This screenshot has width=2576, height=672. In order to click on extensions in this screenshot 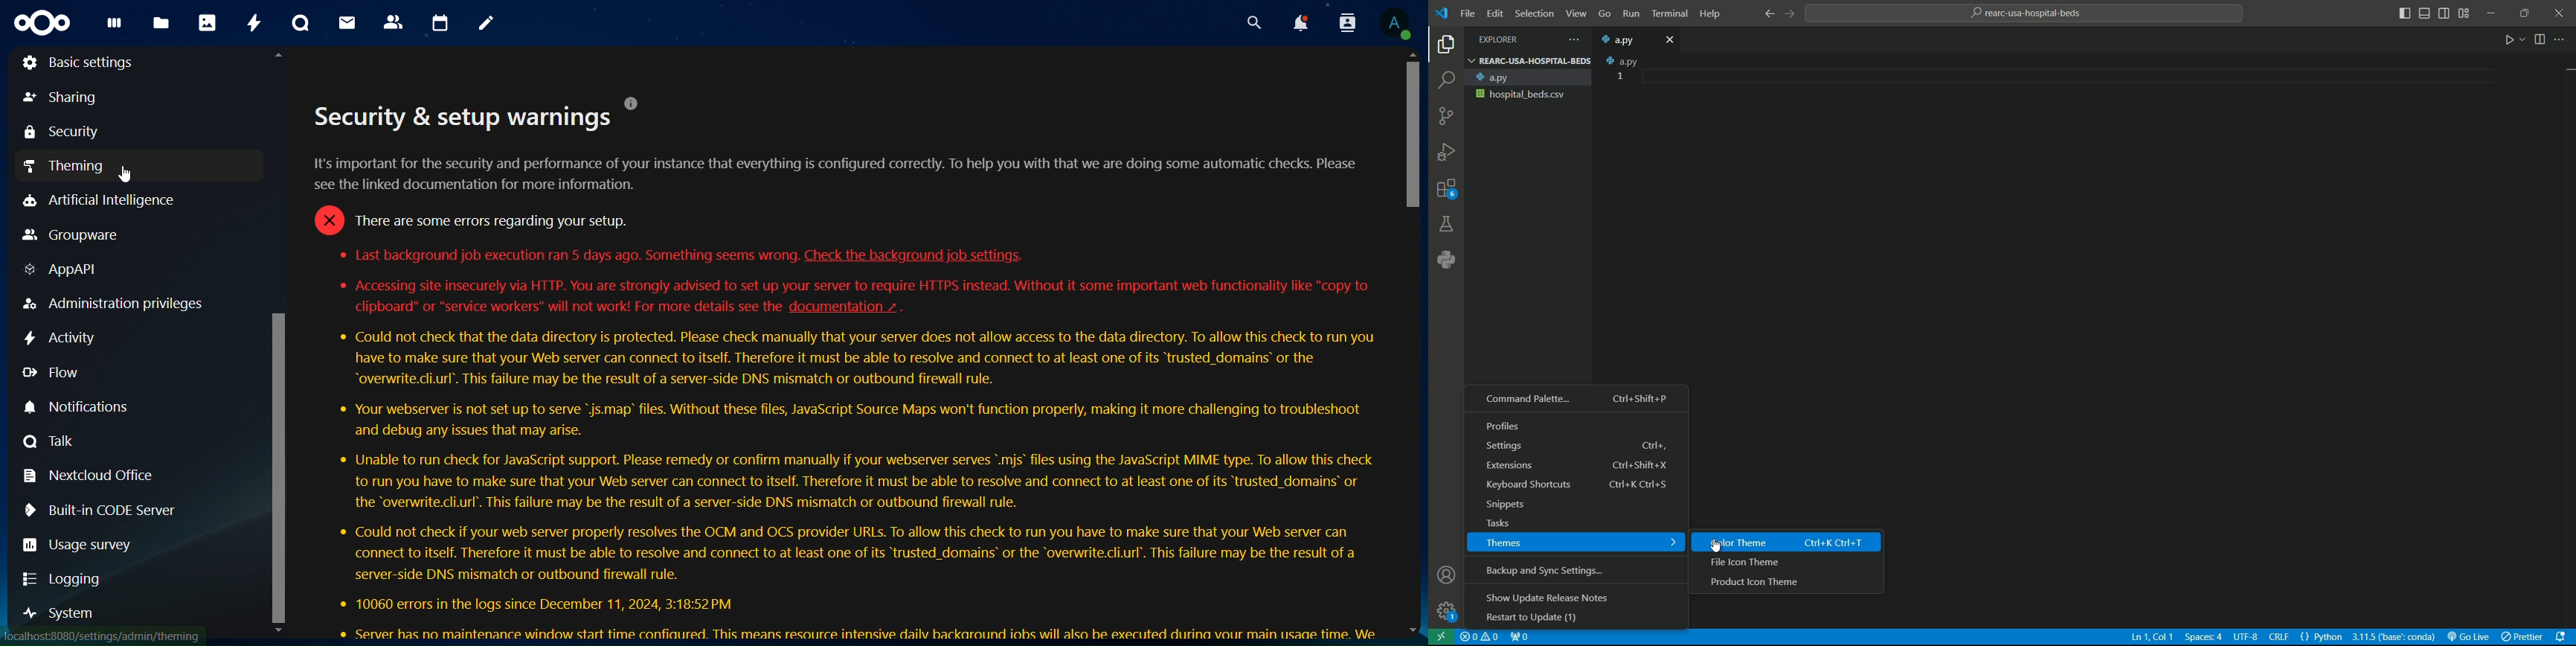, I will do `click(1446, 191)`.